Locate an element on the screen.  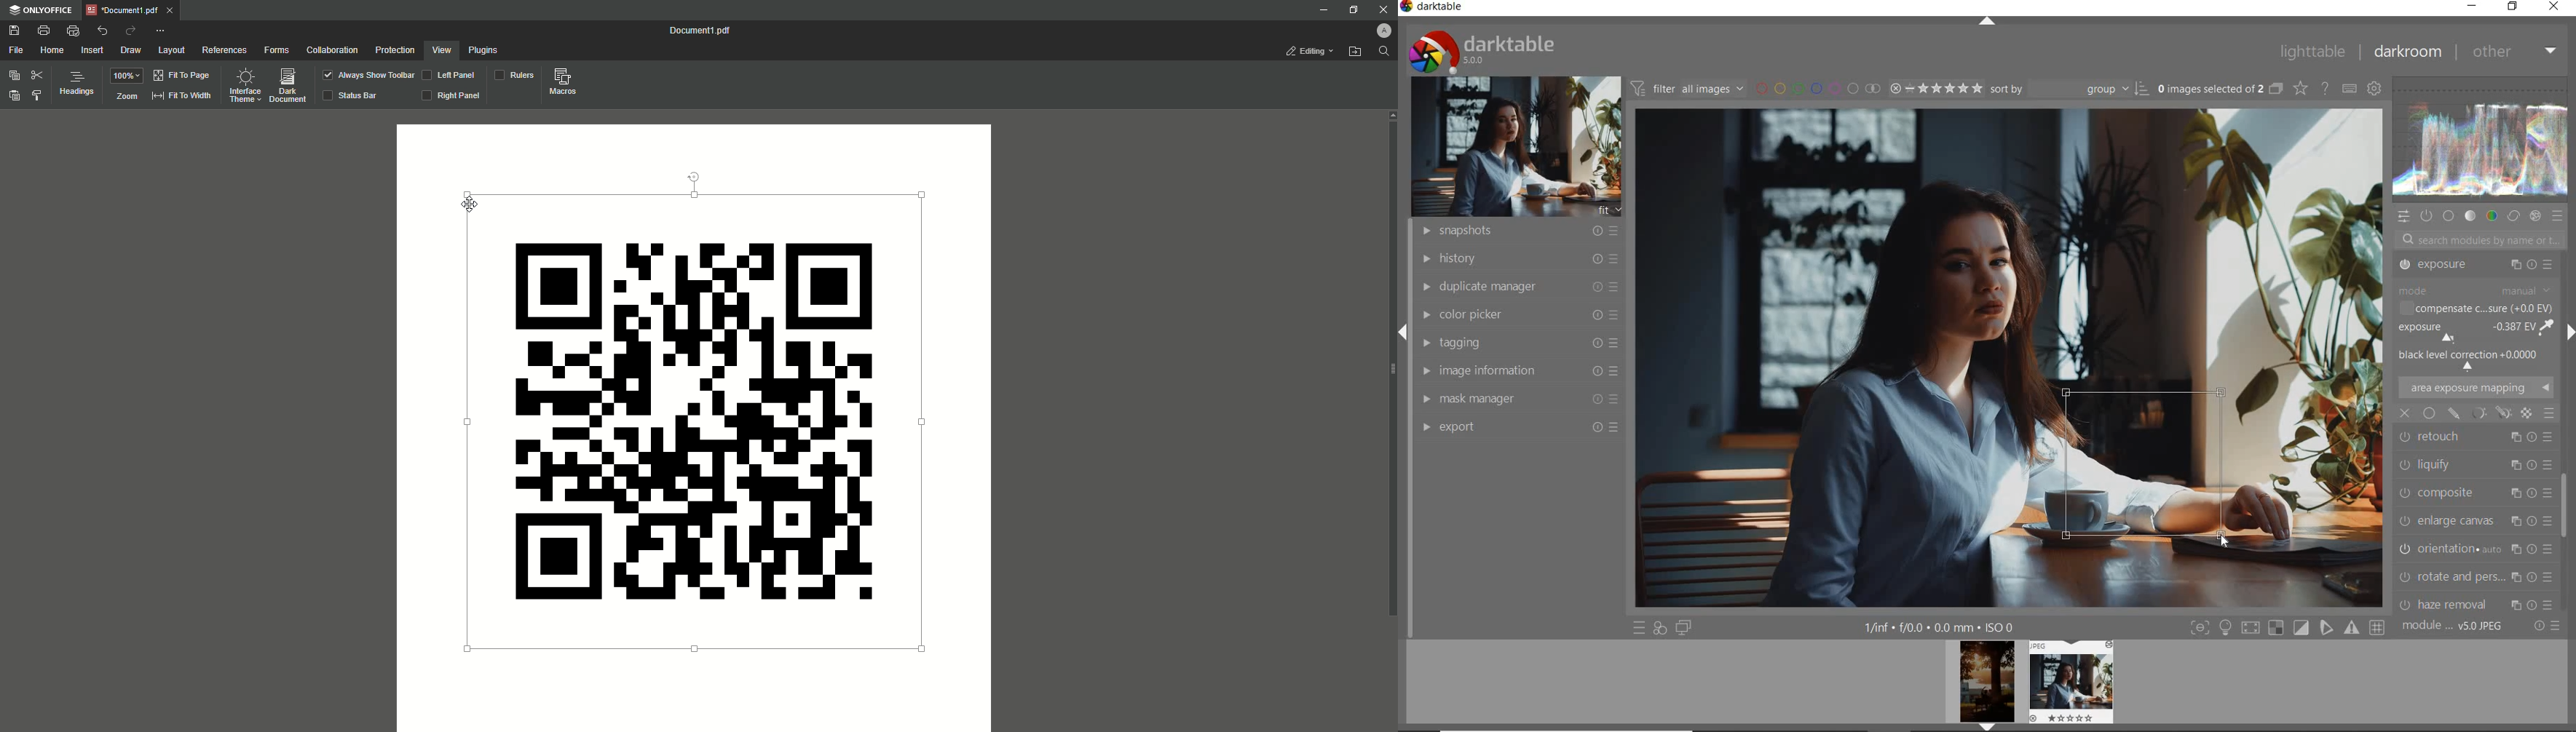
TAGGING is located at coordinates (1517, 341).